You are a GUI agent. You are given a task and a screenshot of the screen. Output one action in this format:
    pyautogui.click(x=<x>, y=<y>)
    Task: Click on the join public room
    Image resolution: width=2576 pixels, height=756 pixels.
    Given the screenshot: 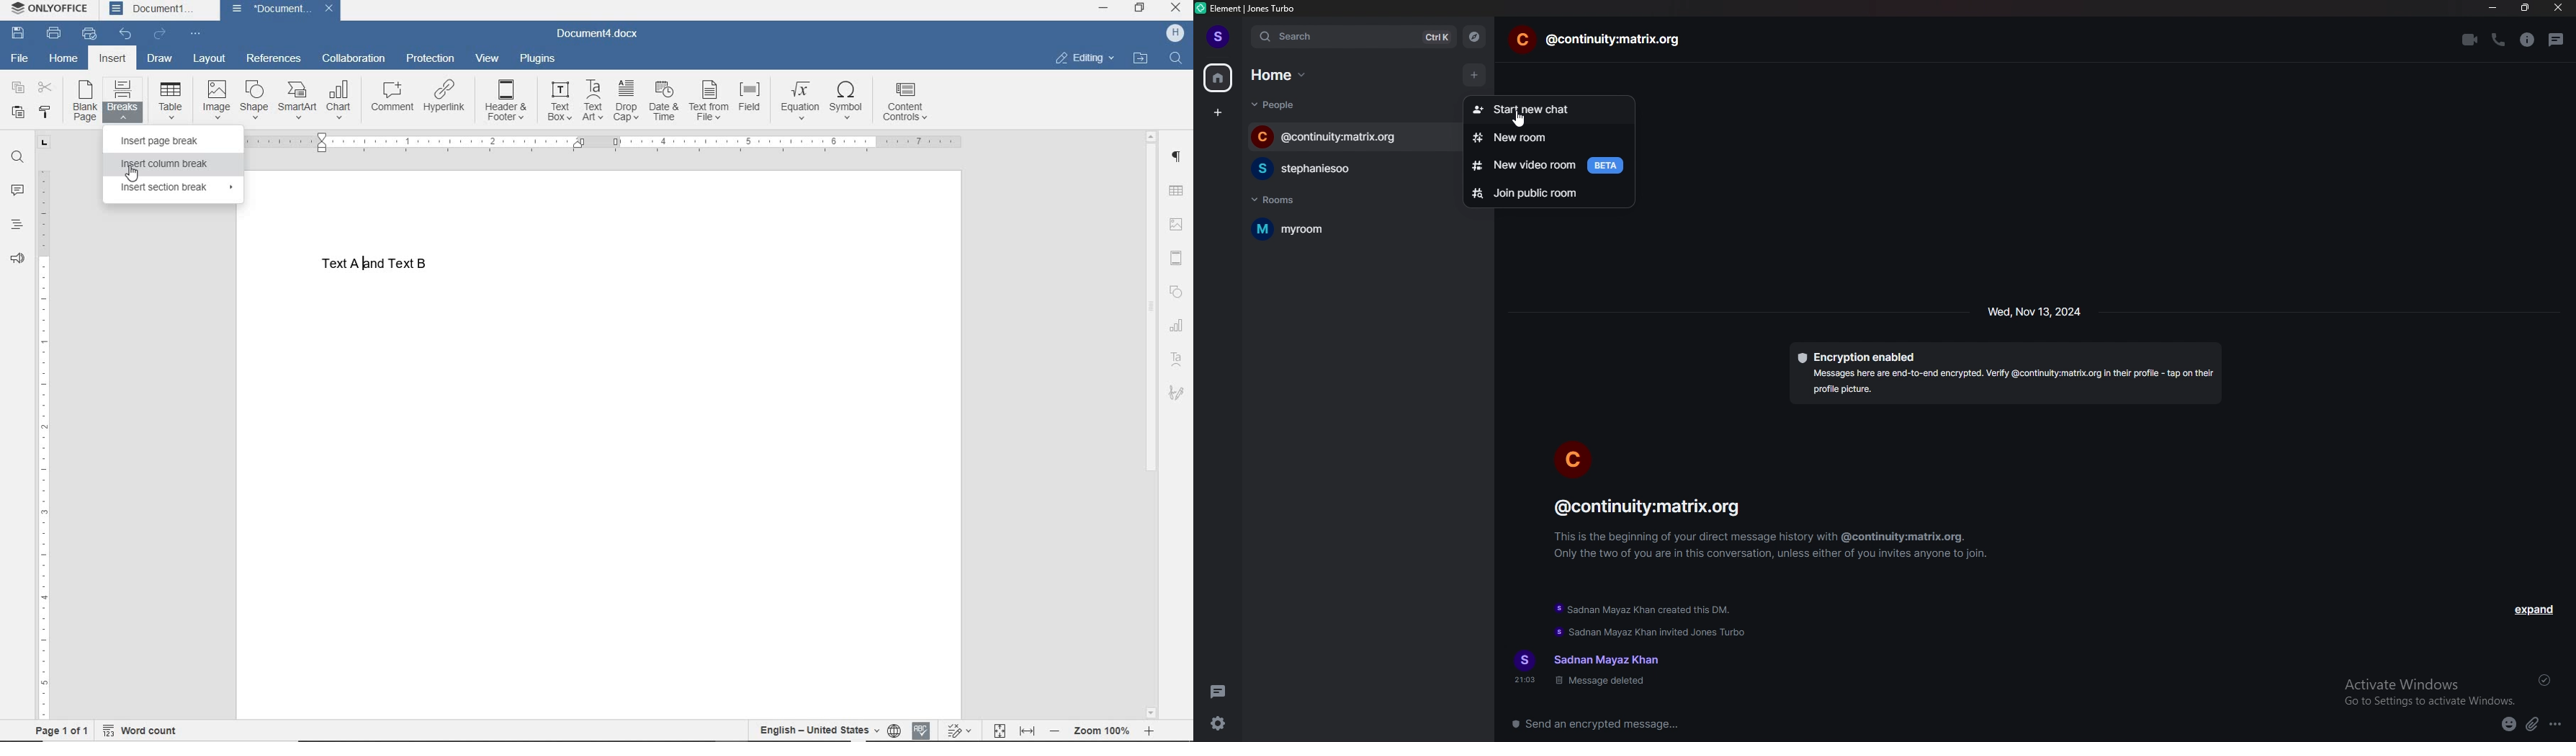 What is the action you would take?
    pyautogui.click(x=1549, y=192)
    